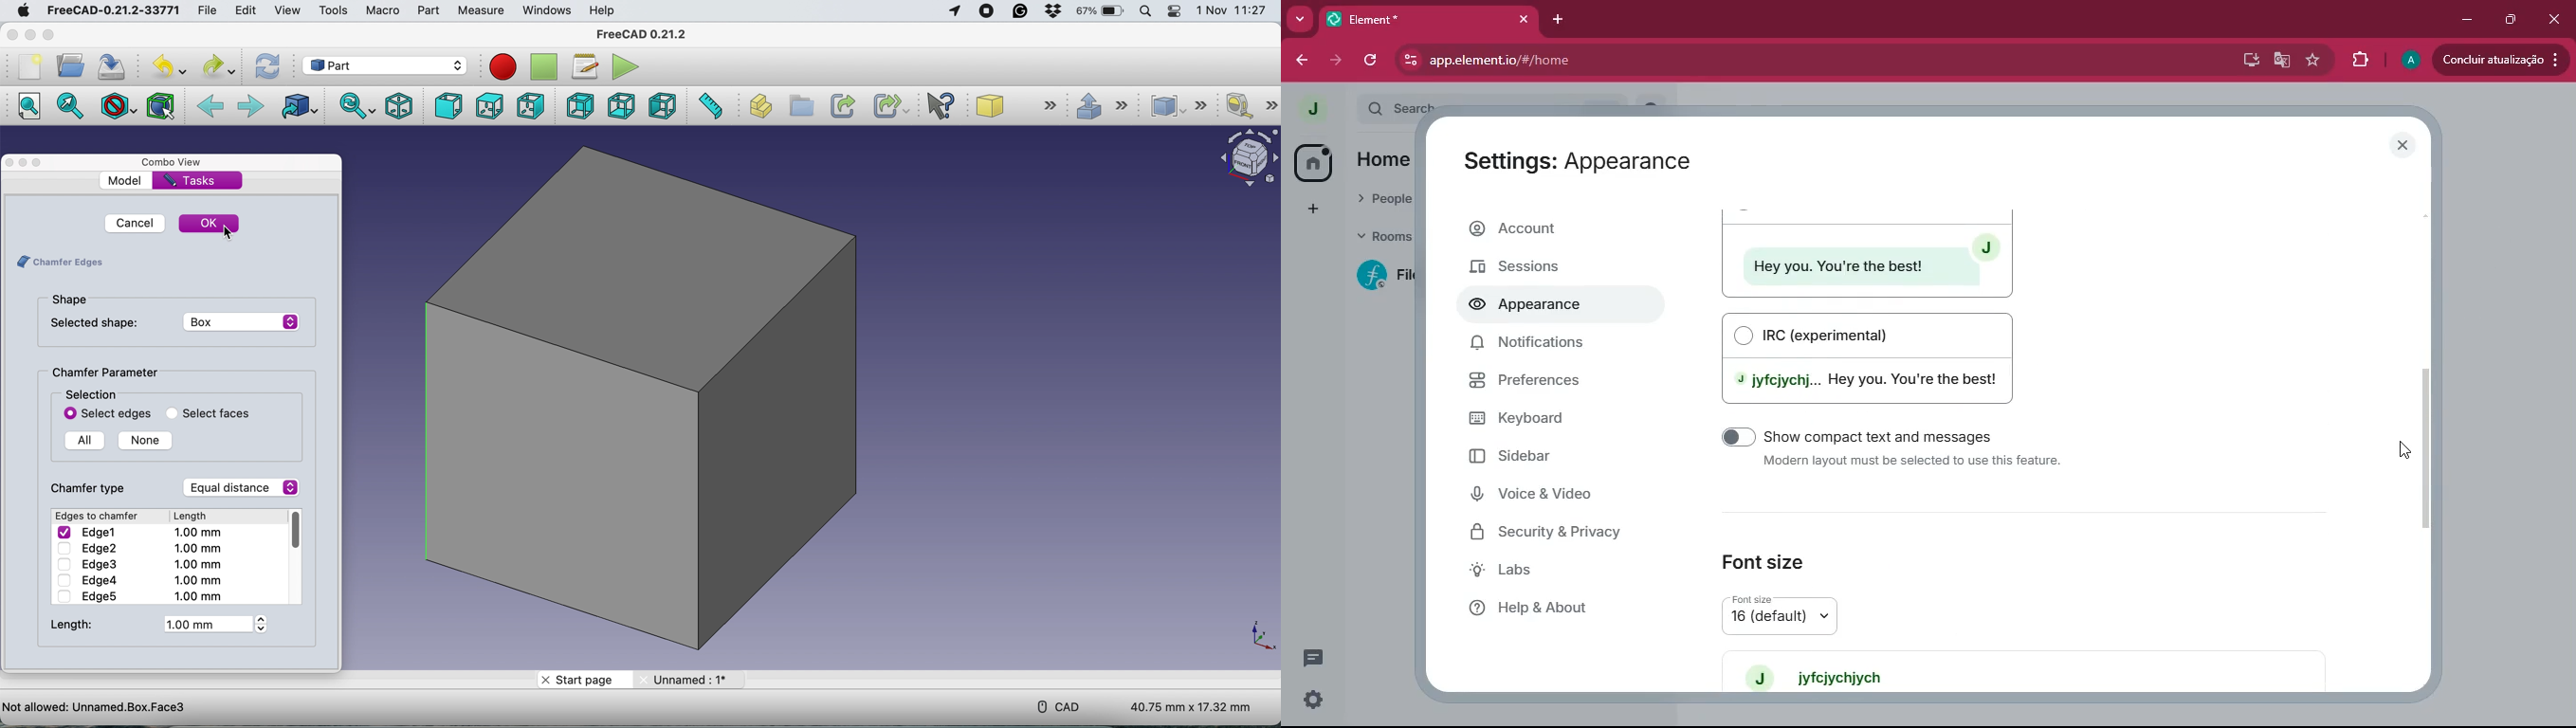 Image resolution: width=2576 pixels, height=728 pixels. I want to click on compound tools, so click(1175, 105).